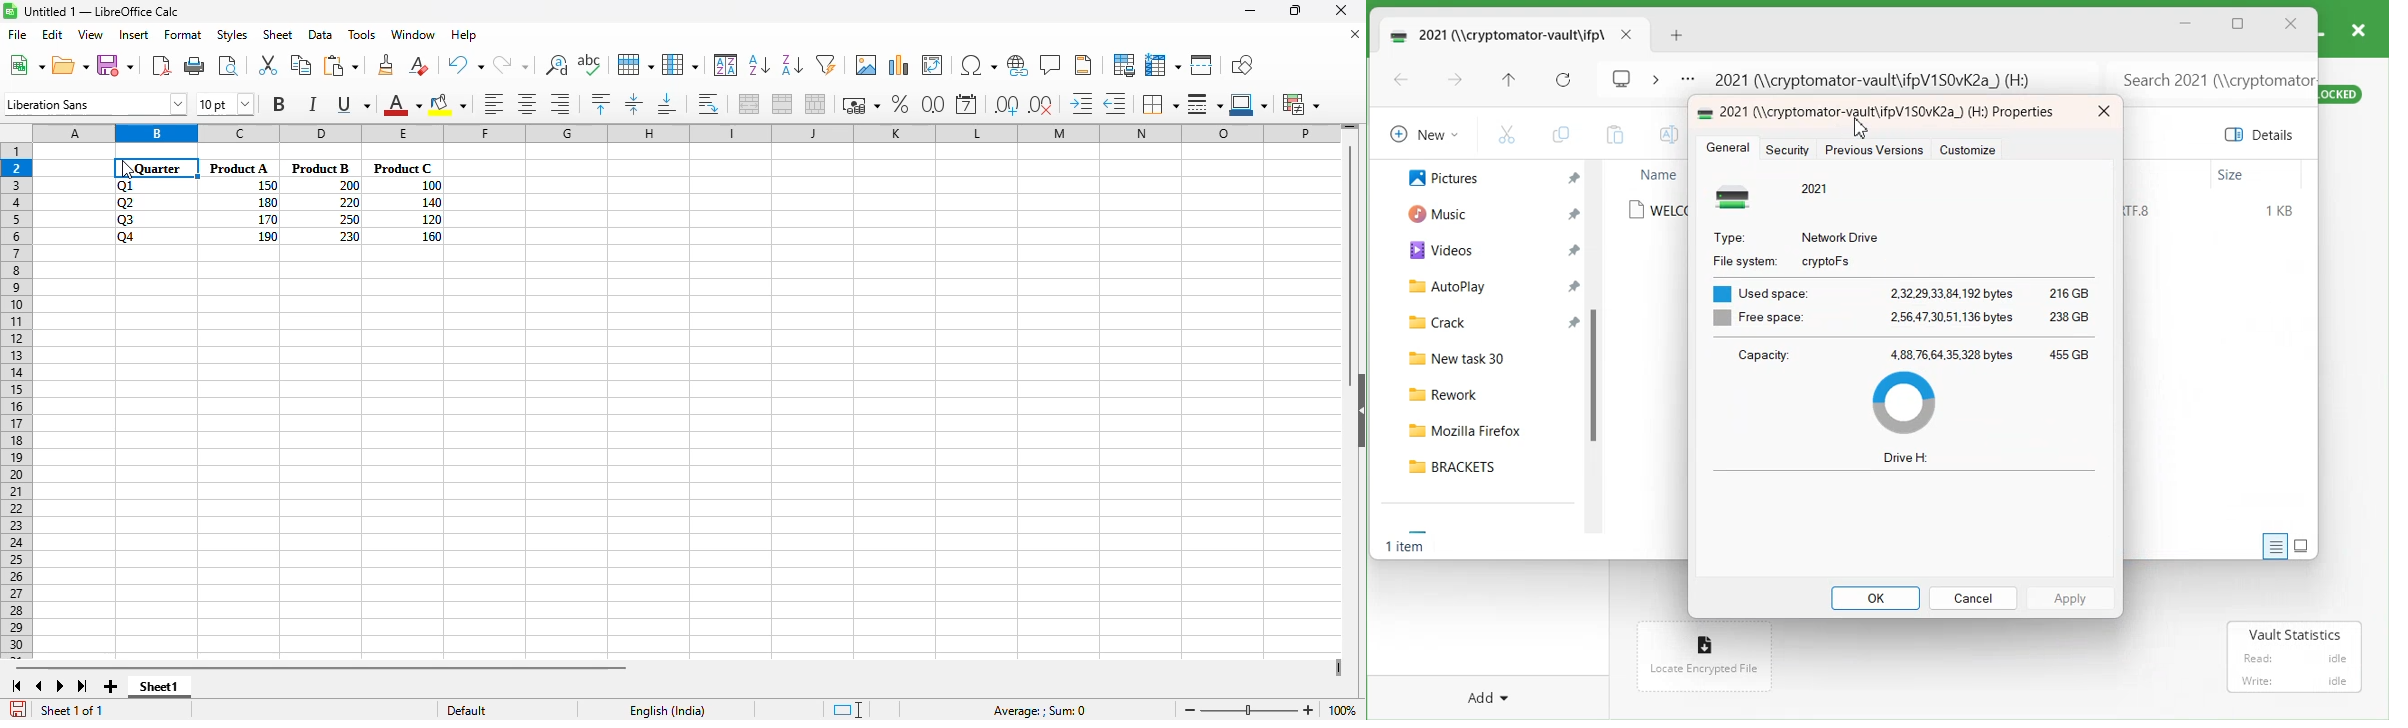 Image resolution: width=2408 pixels, height=728 pixels. What do you see at coordinates (90, 34) in the screenshot?
I see `view` at bounding box center [90, 34].